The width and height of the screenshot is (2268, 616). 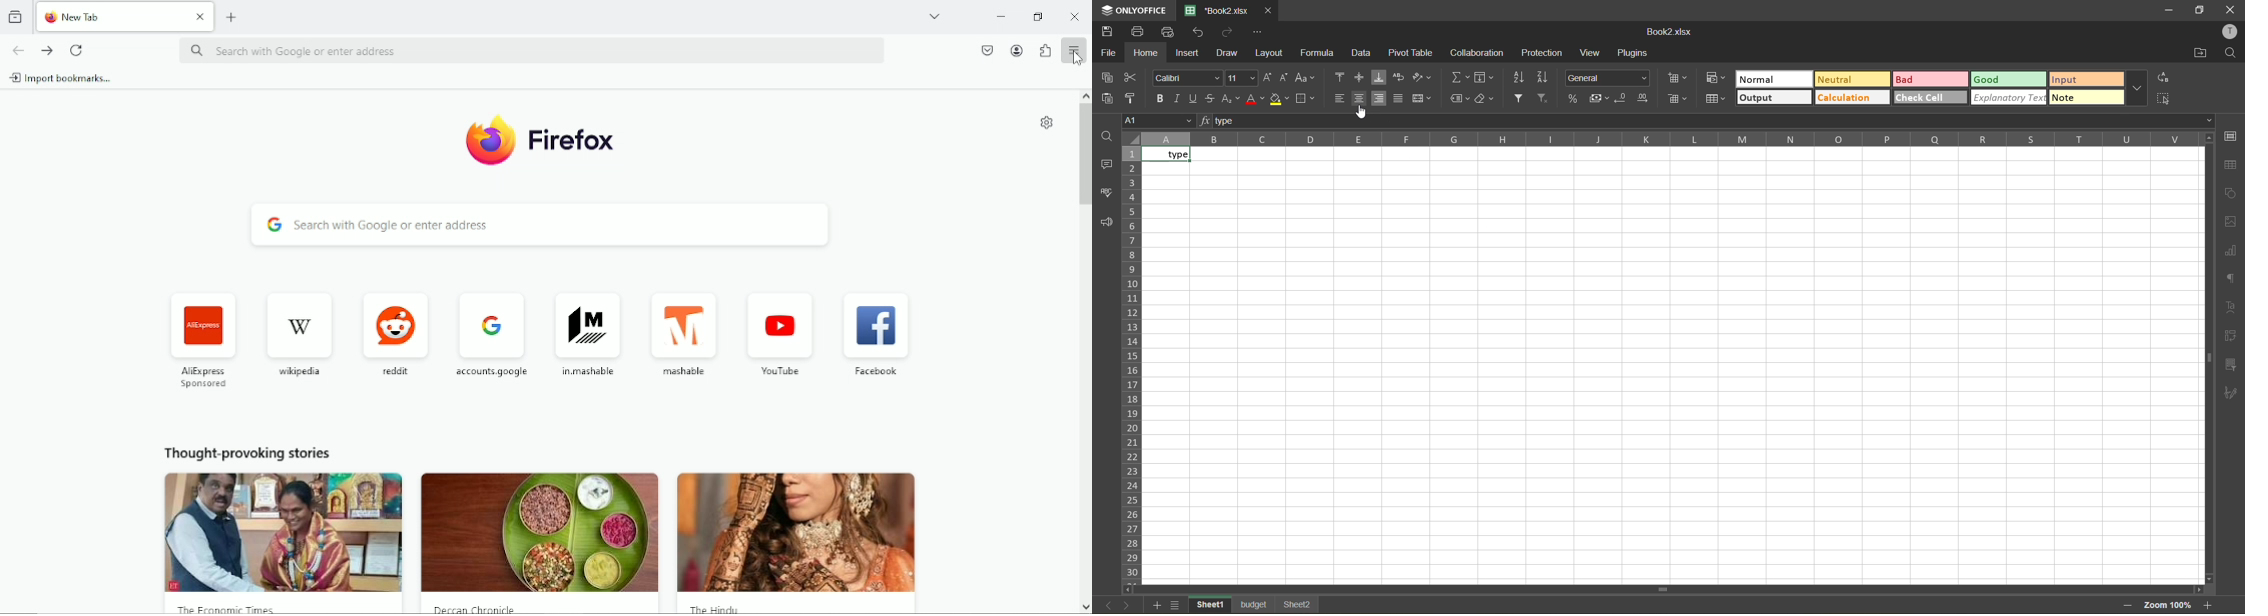 What do you see at coordinates (1773, 79) in the screenshot?
I see `normal` at bounding box center [1773, 79].